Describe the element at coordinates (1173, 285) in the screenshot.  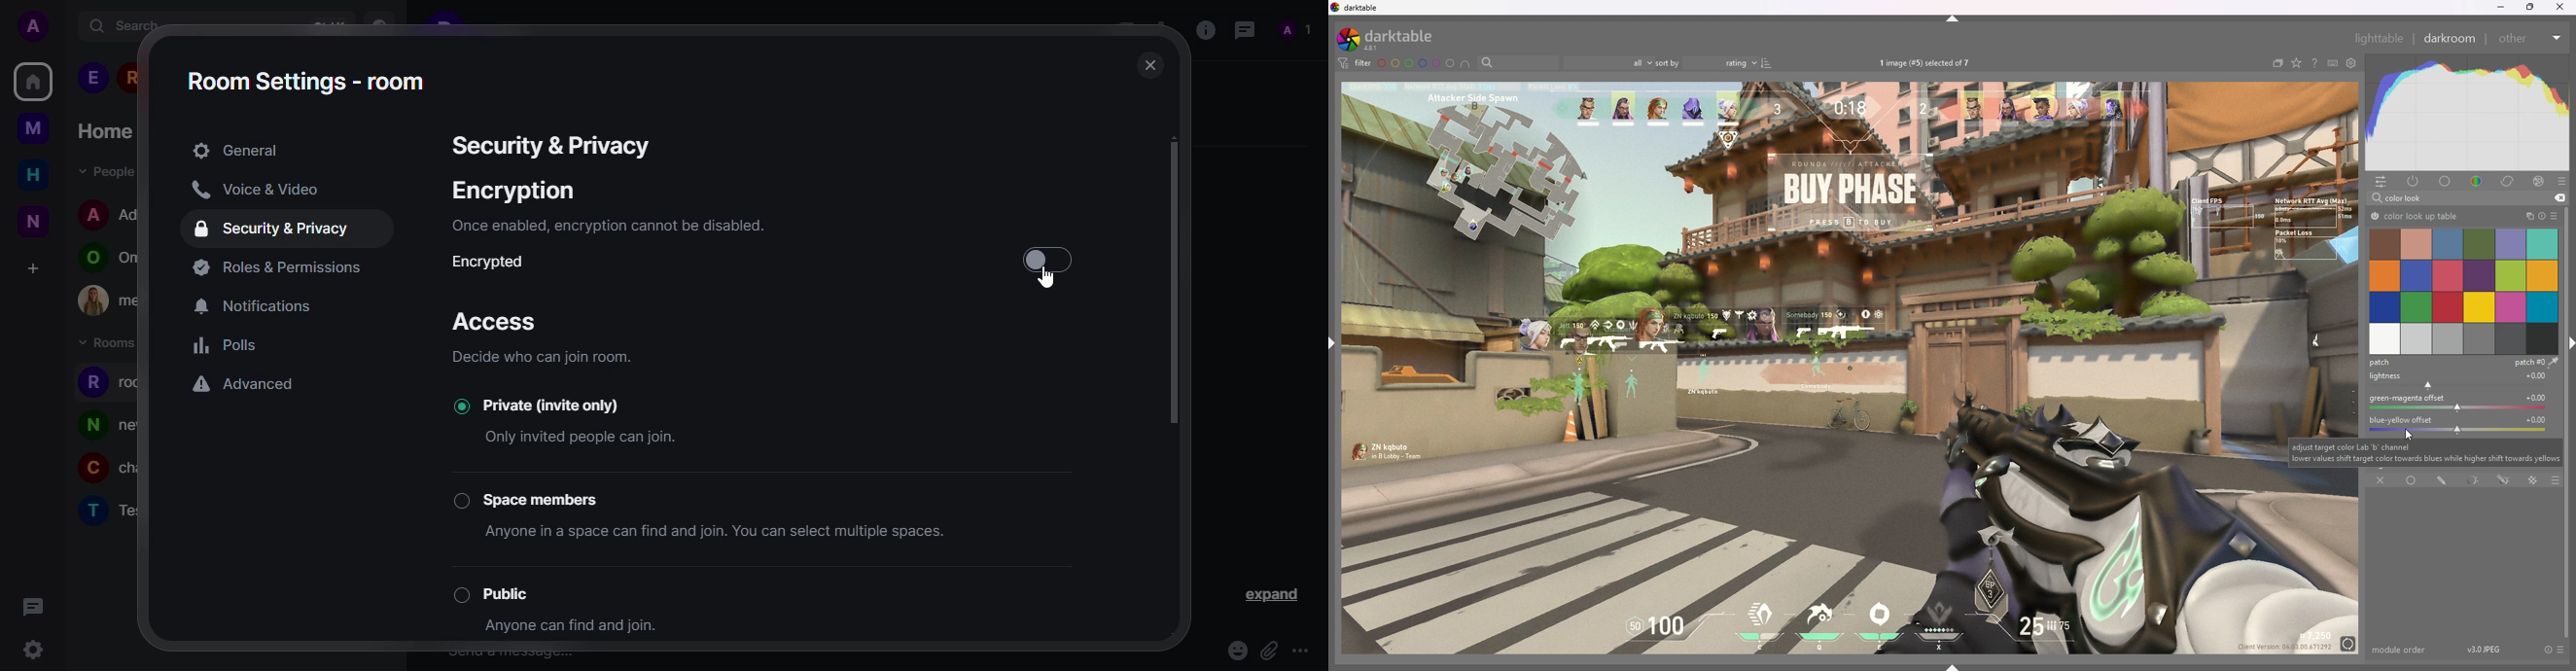
I see `scroll bar` at that location.